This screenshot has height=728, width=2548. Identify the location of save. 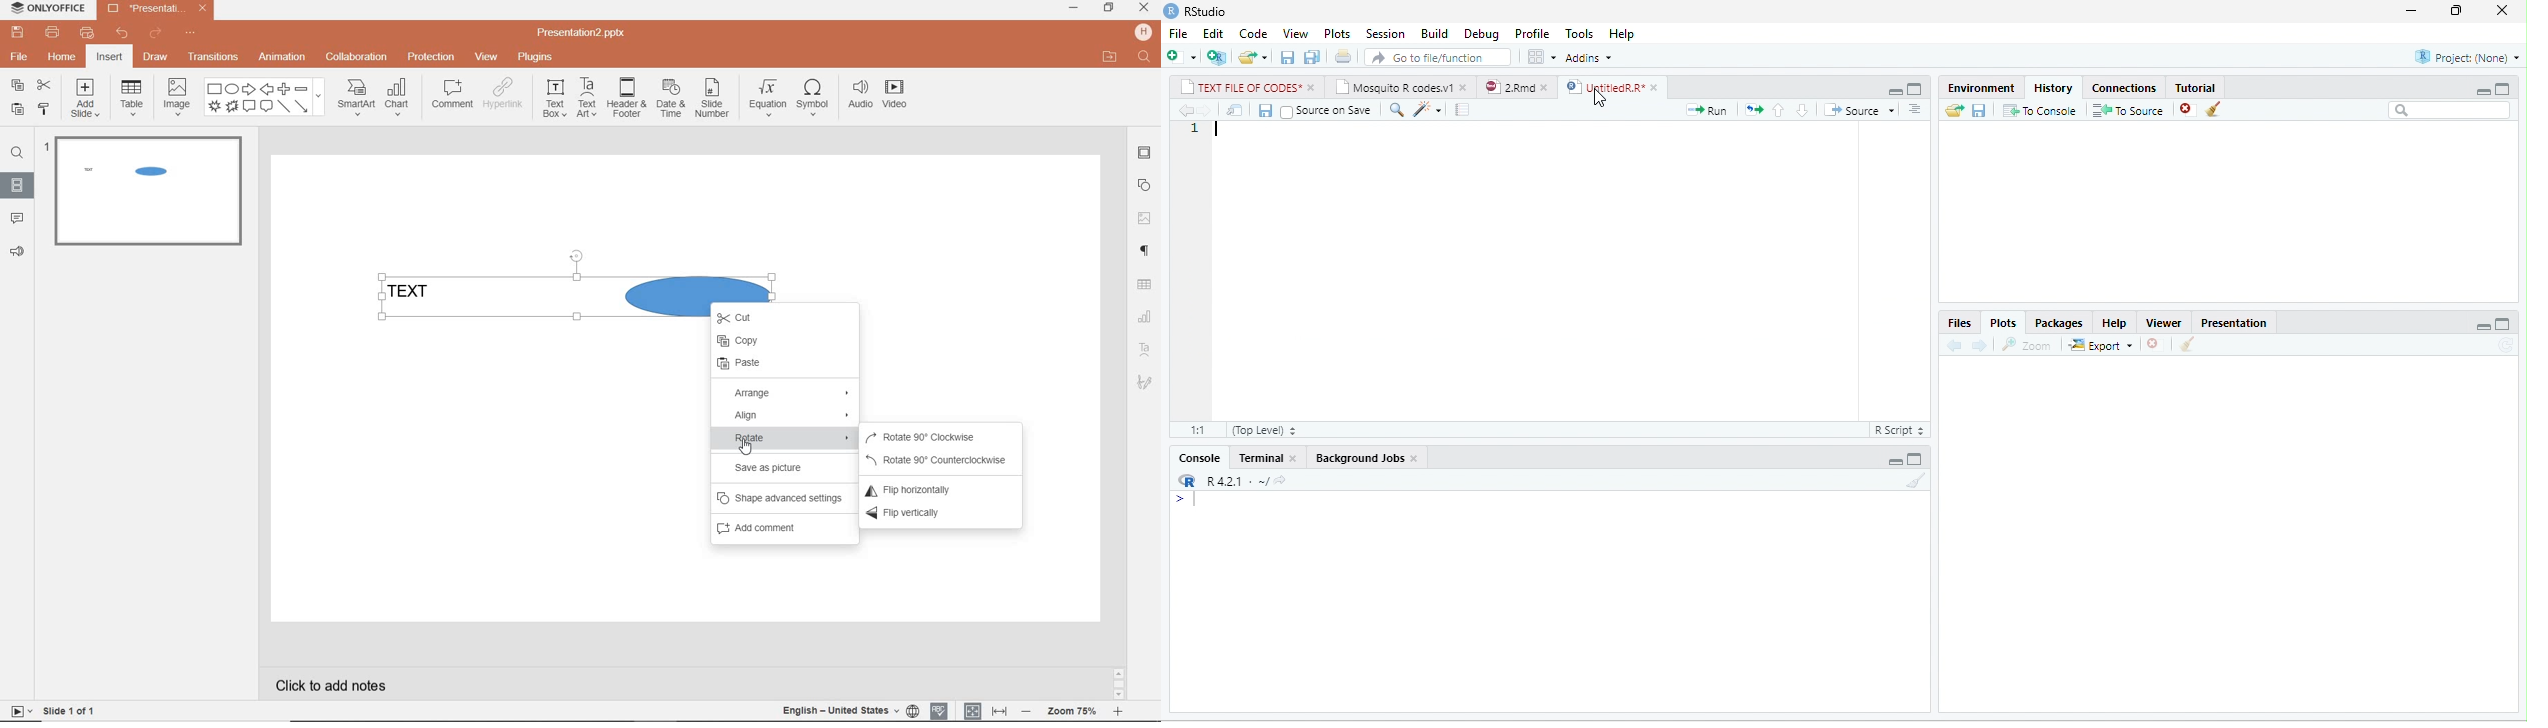
(1980, 109).